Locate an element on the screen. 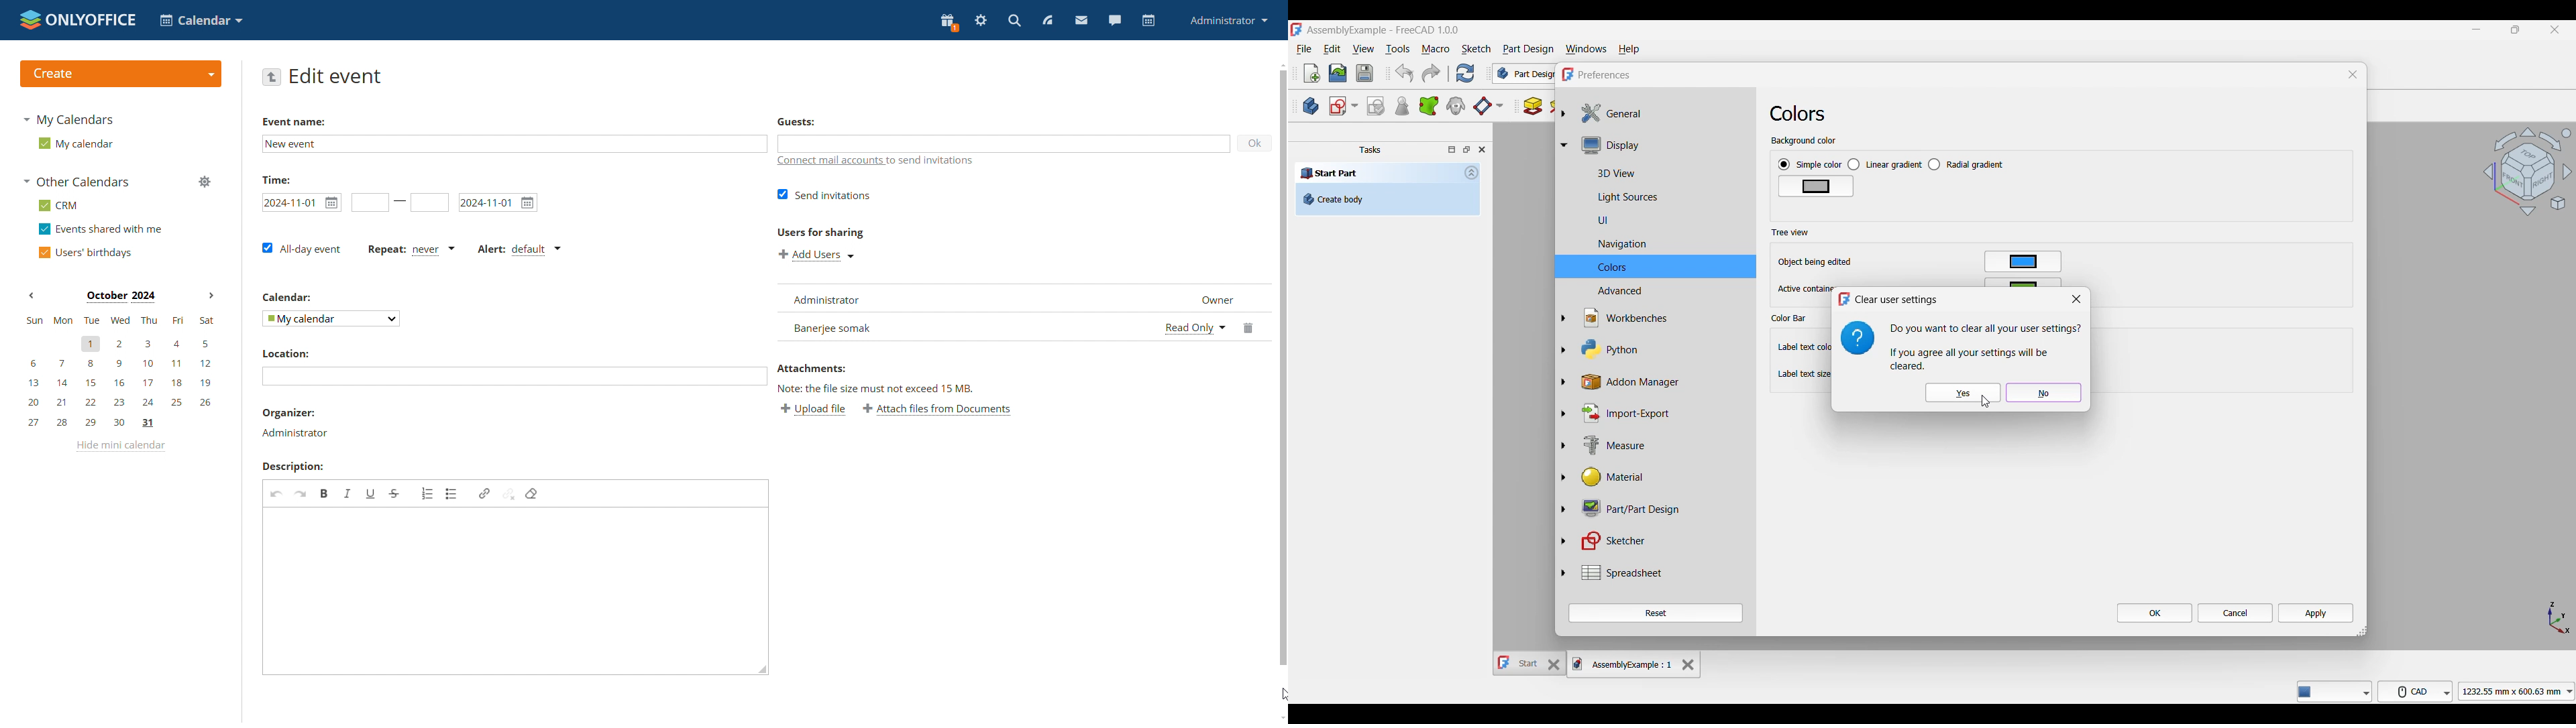 This screenshot has width=2576, height=728. Tasks - pane title  is located at coordinates (1370, 149).